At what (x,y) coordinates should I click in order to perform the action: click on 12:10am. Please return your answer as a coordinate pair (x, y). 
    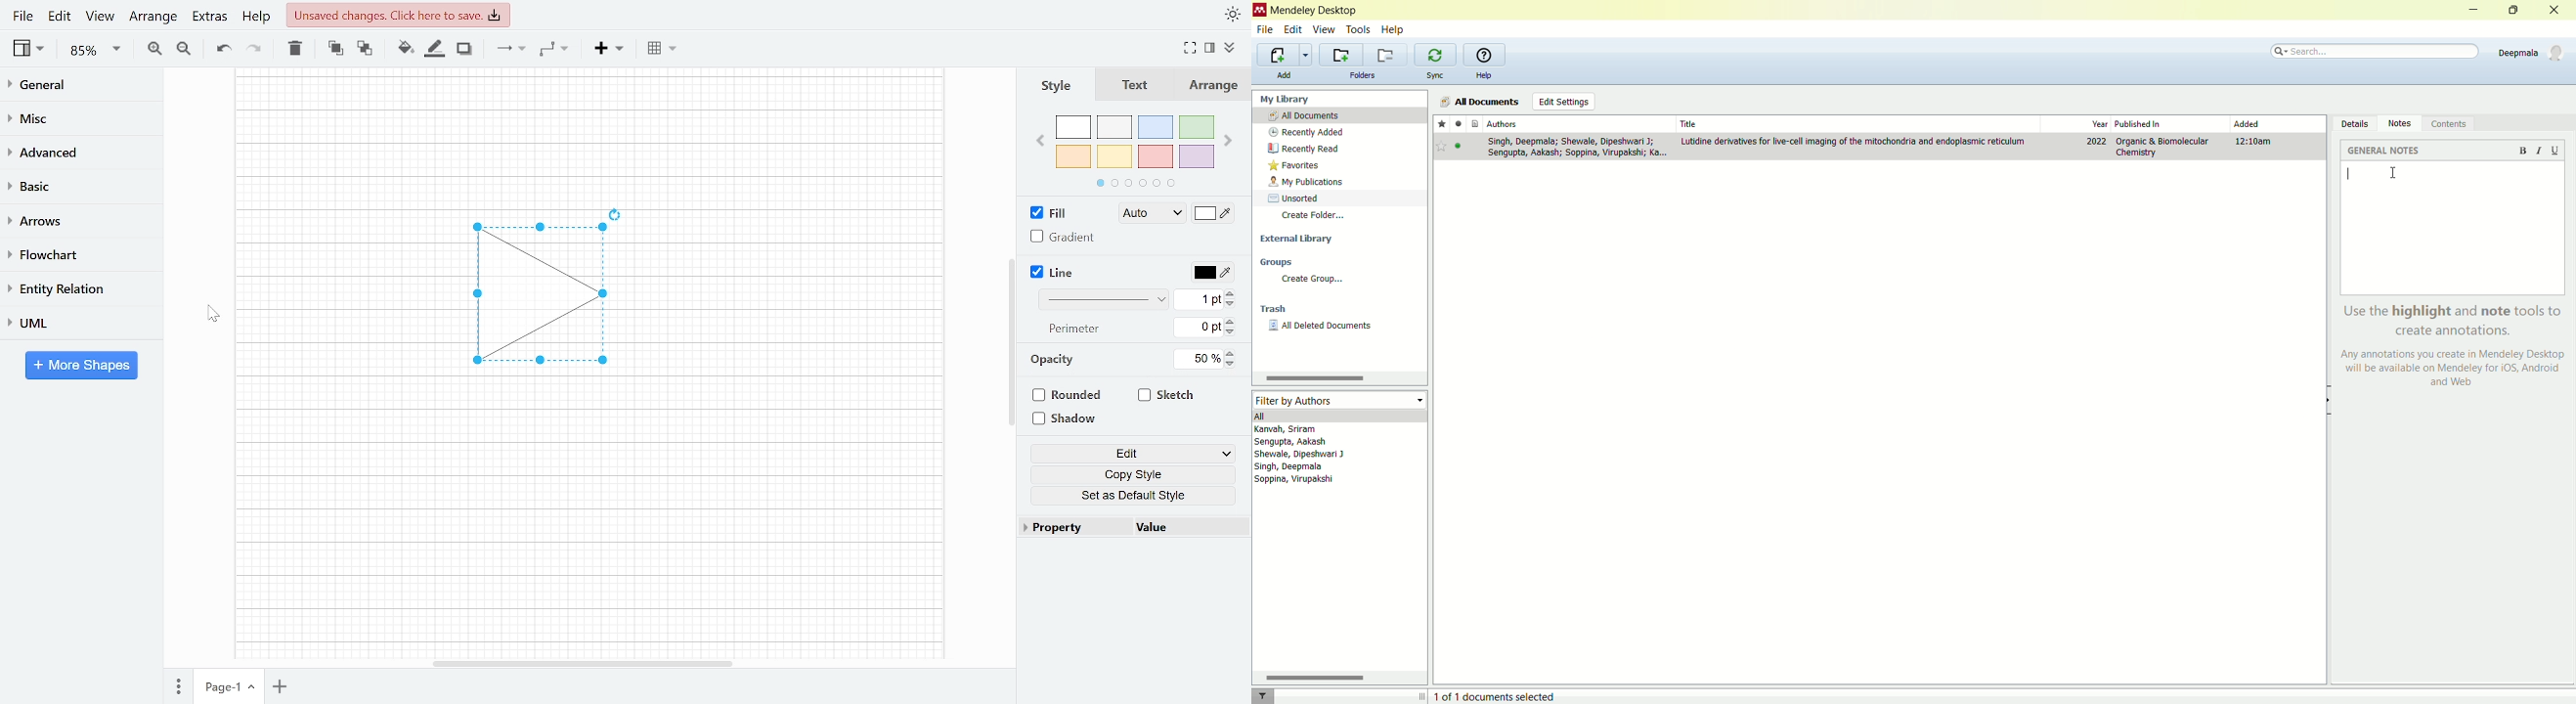
    Looking at the image, I should click on (2257, 142).